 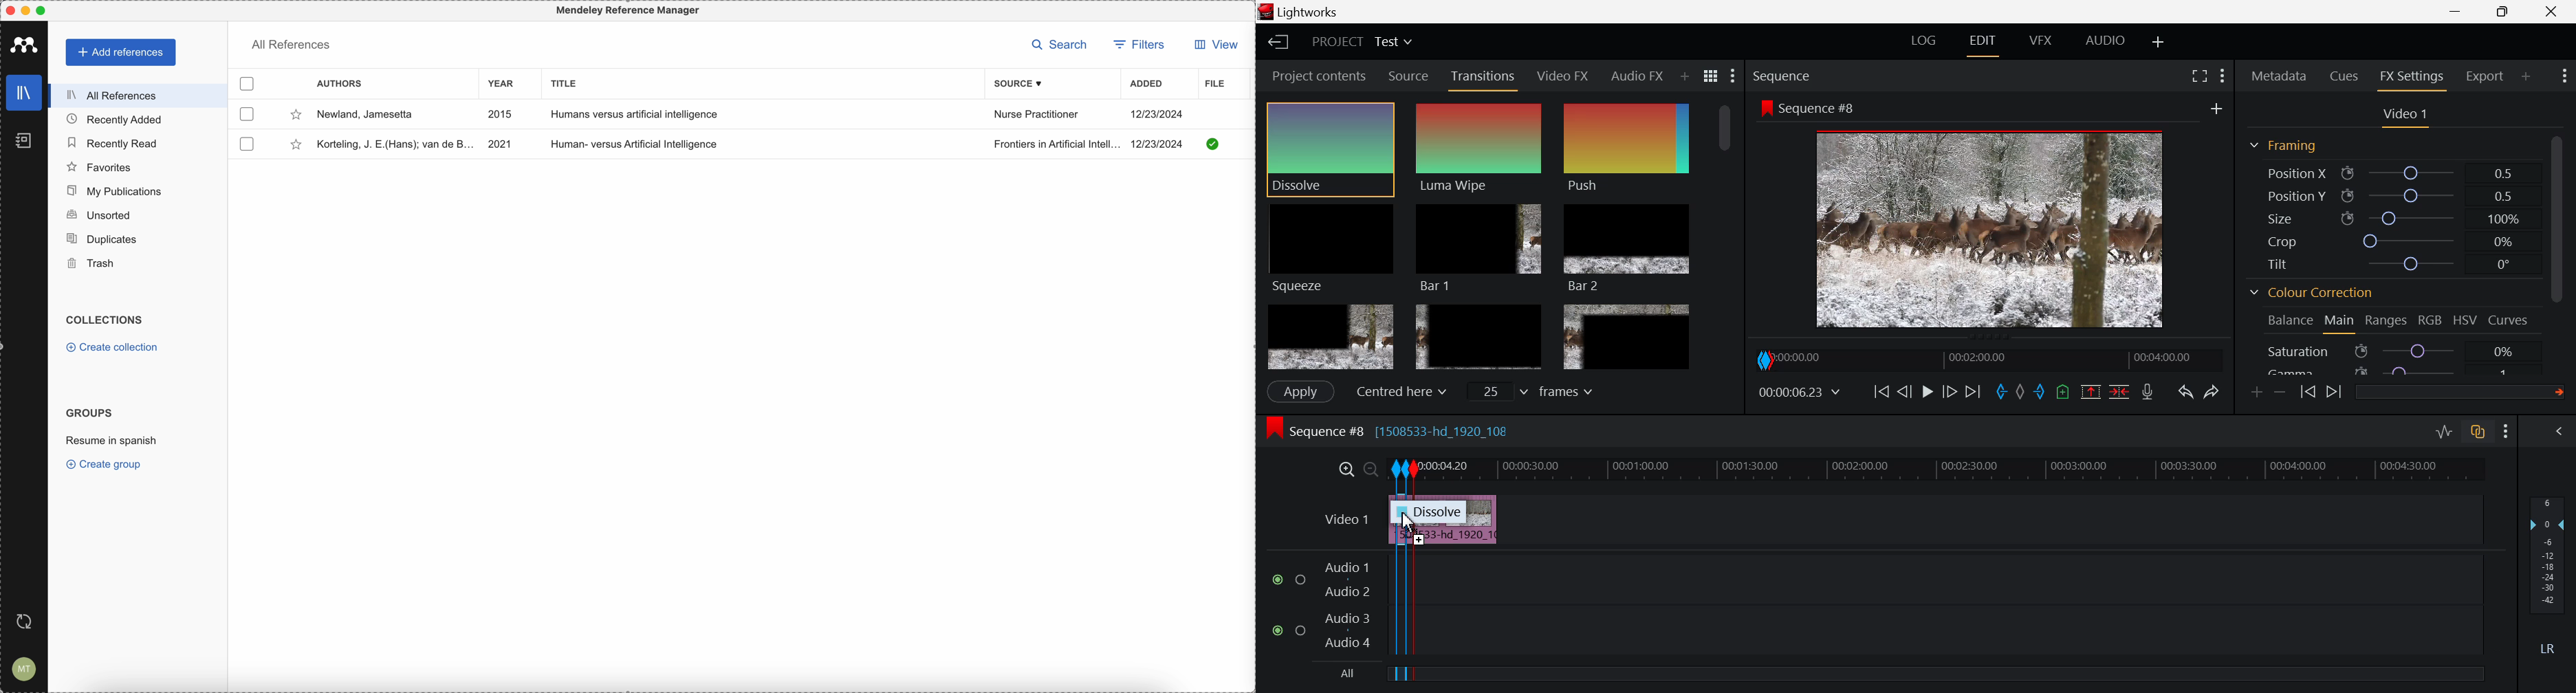 What do you see at coordinates (25, 669) in the screenshot?
I see `accounts settings` at bounding box center [25, 669].